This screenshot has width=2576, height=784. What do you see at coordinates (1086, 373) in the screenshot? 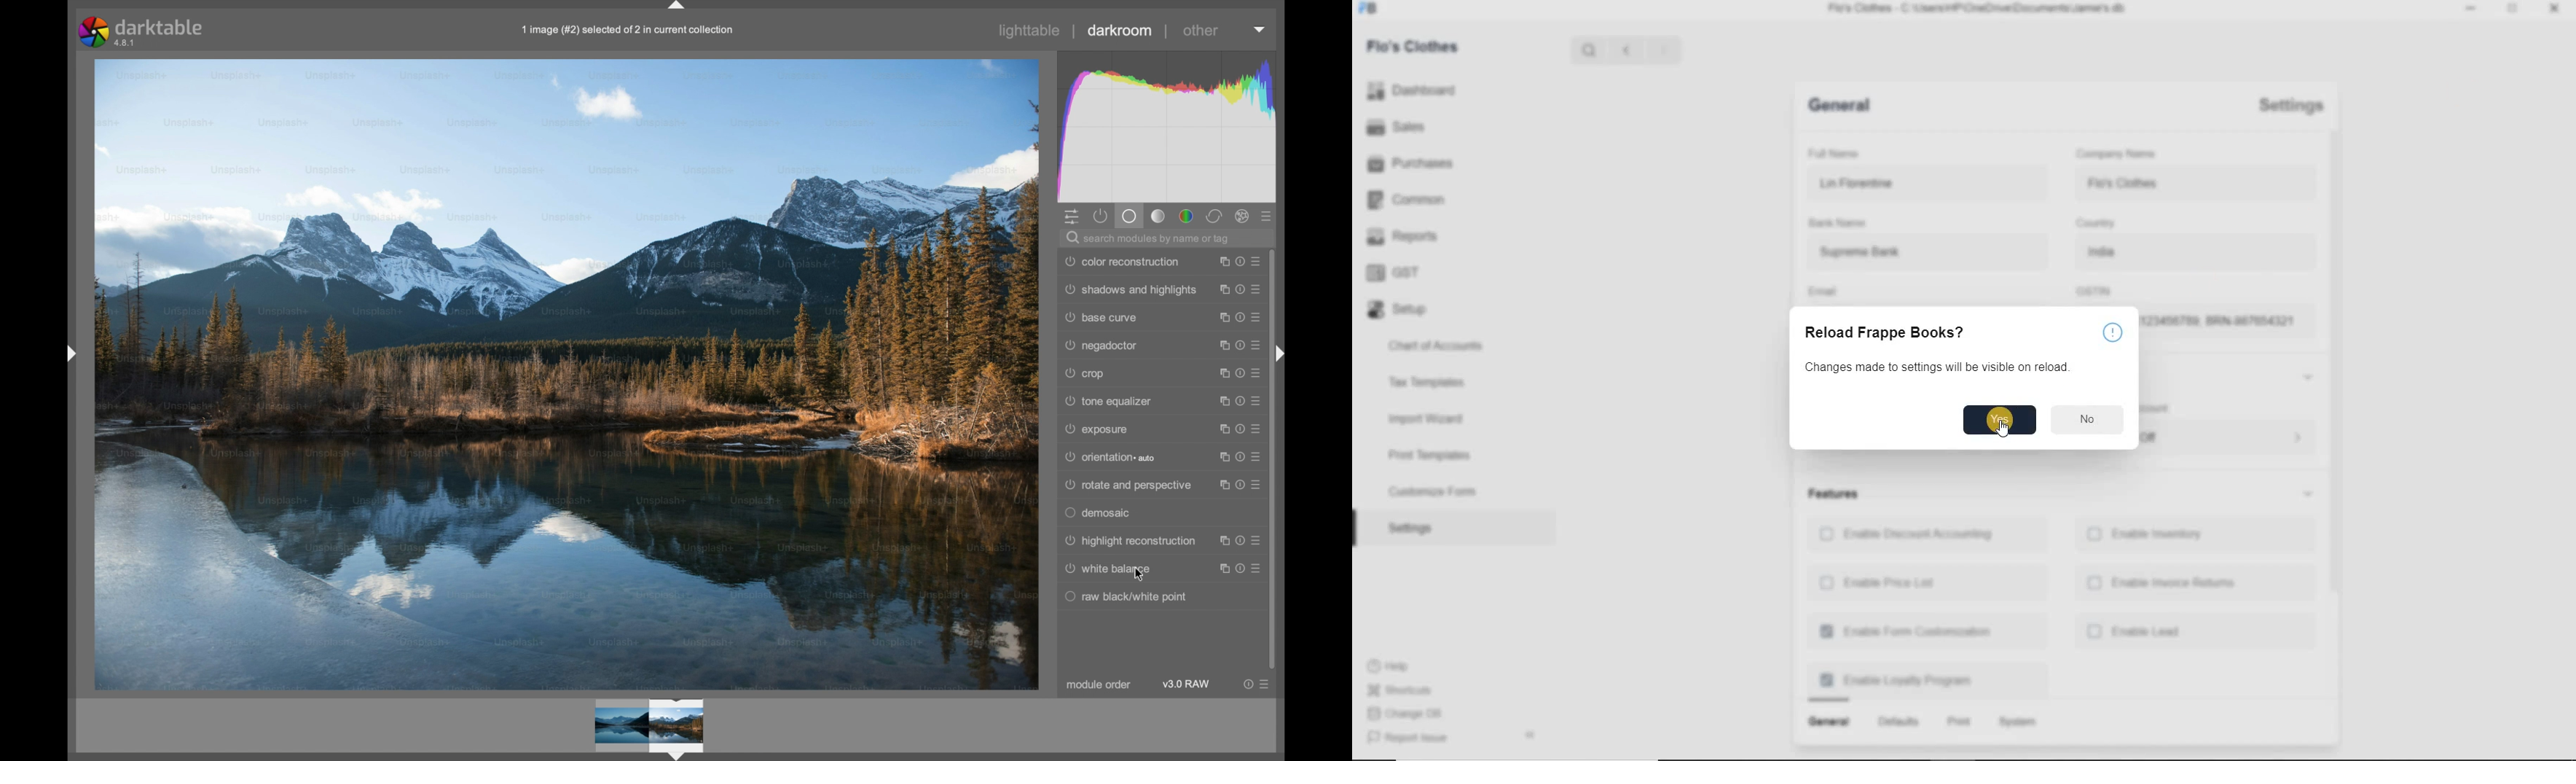
I see `crop` at bounding box center [1086, 373].